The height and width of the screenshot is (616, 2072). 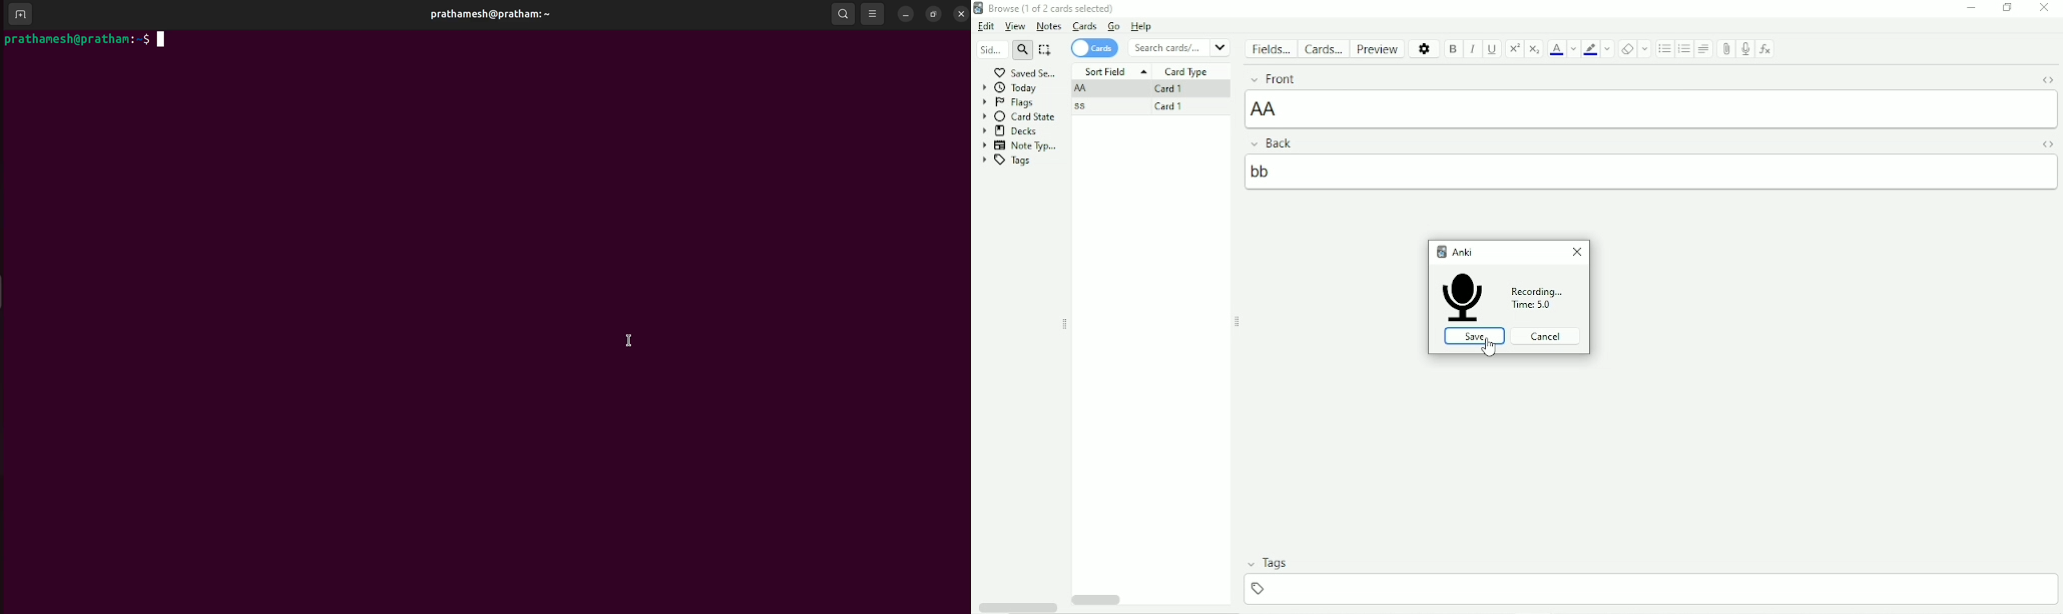 What do you see at coordinates (1685, 49) in the screenshot?
I see `Ordered list` at bounding box center [1685, 49].